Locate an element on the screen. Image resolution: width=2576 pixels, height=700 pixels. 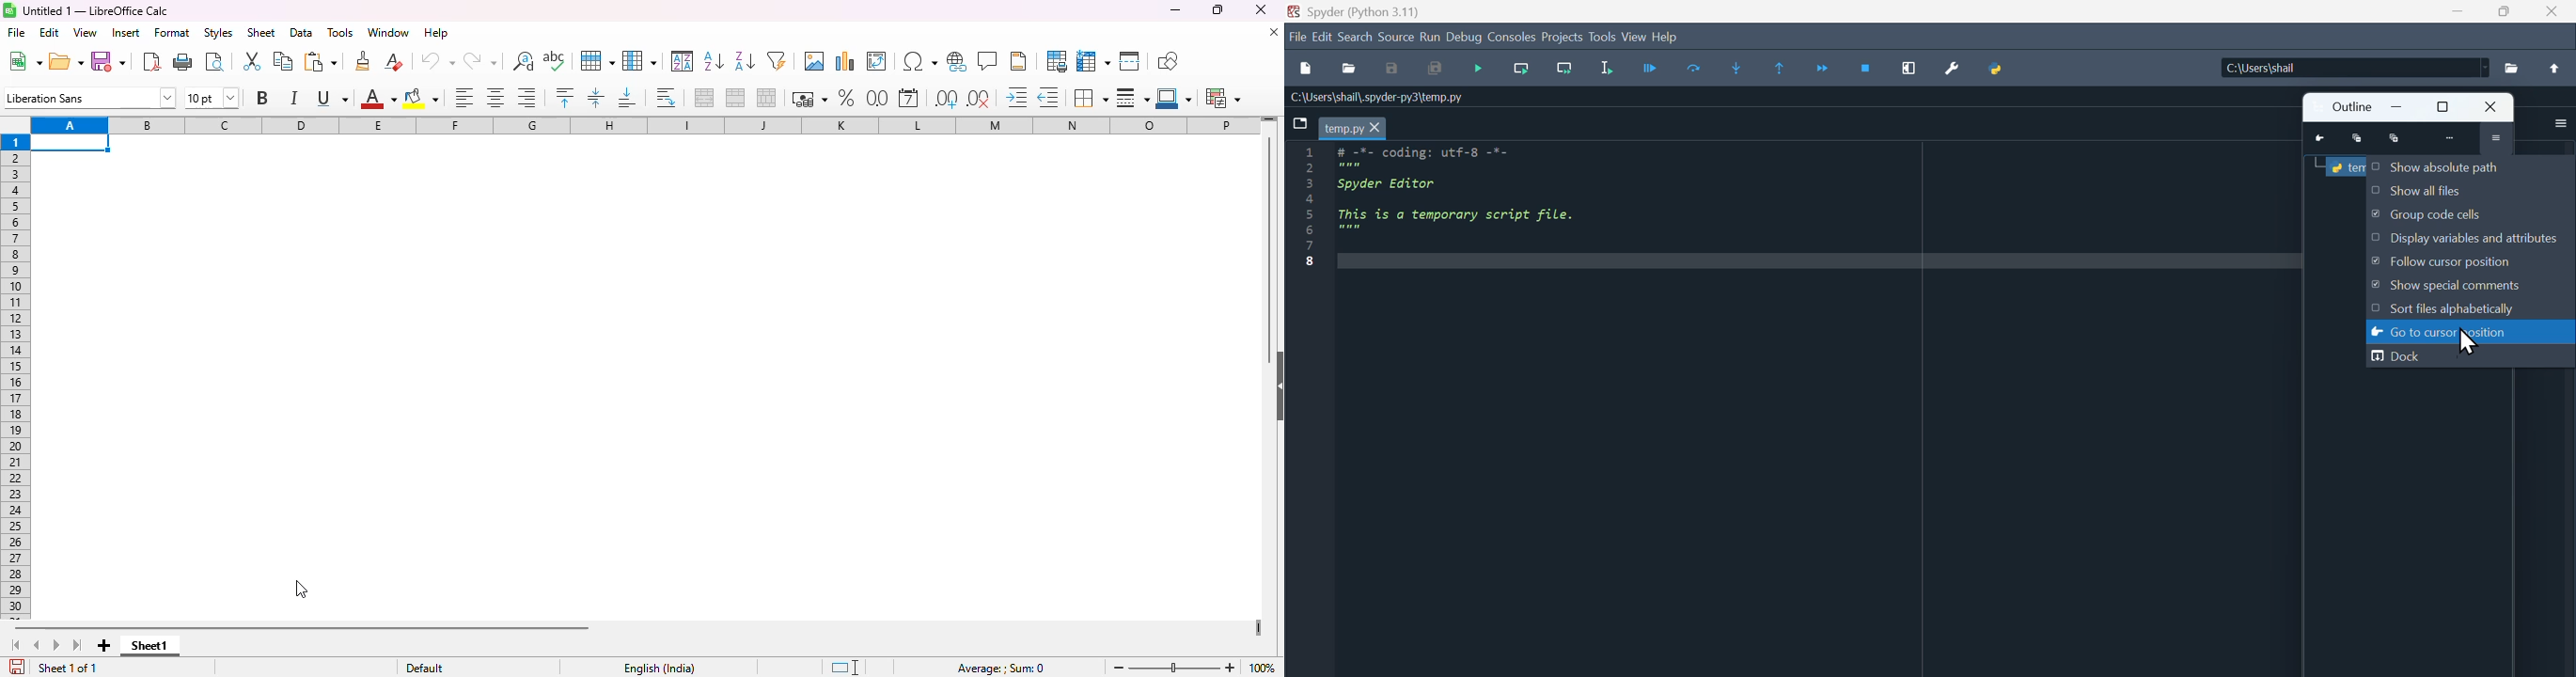
click to save the document is located at coordinates (17, 667).